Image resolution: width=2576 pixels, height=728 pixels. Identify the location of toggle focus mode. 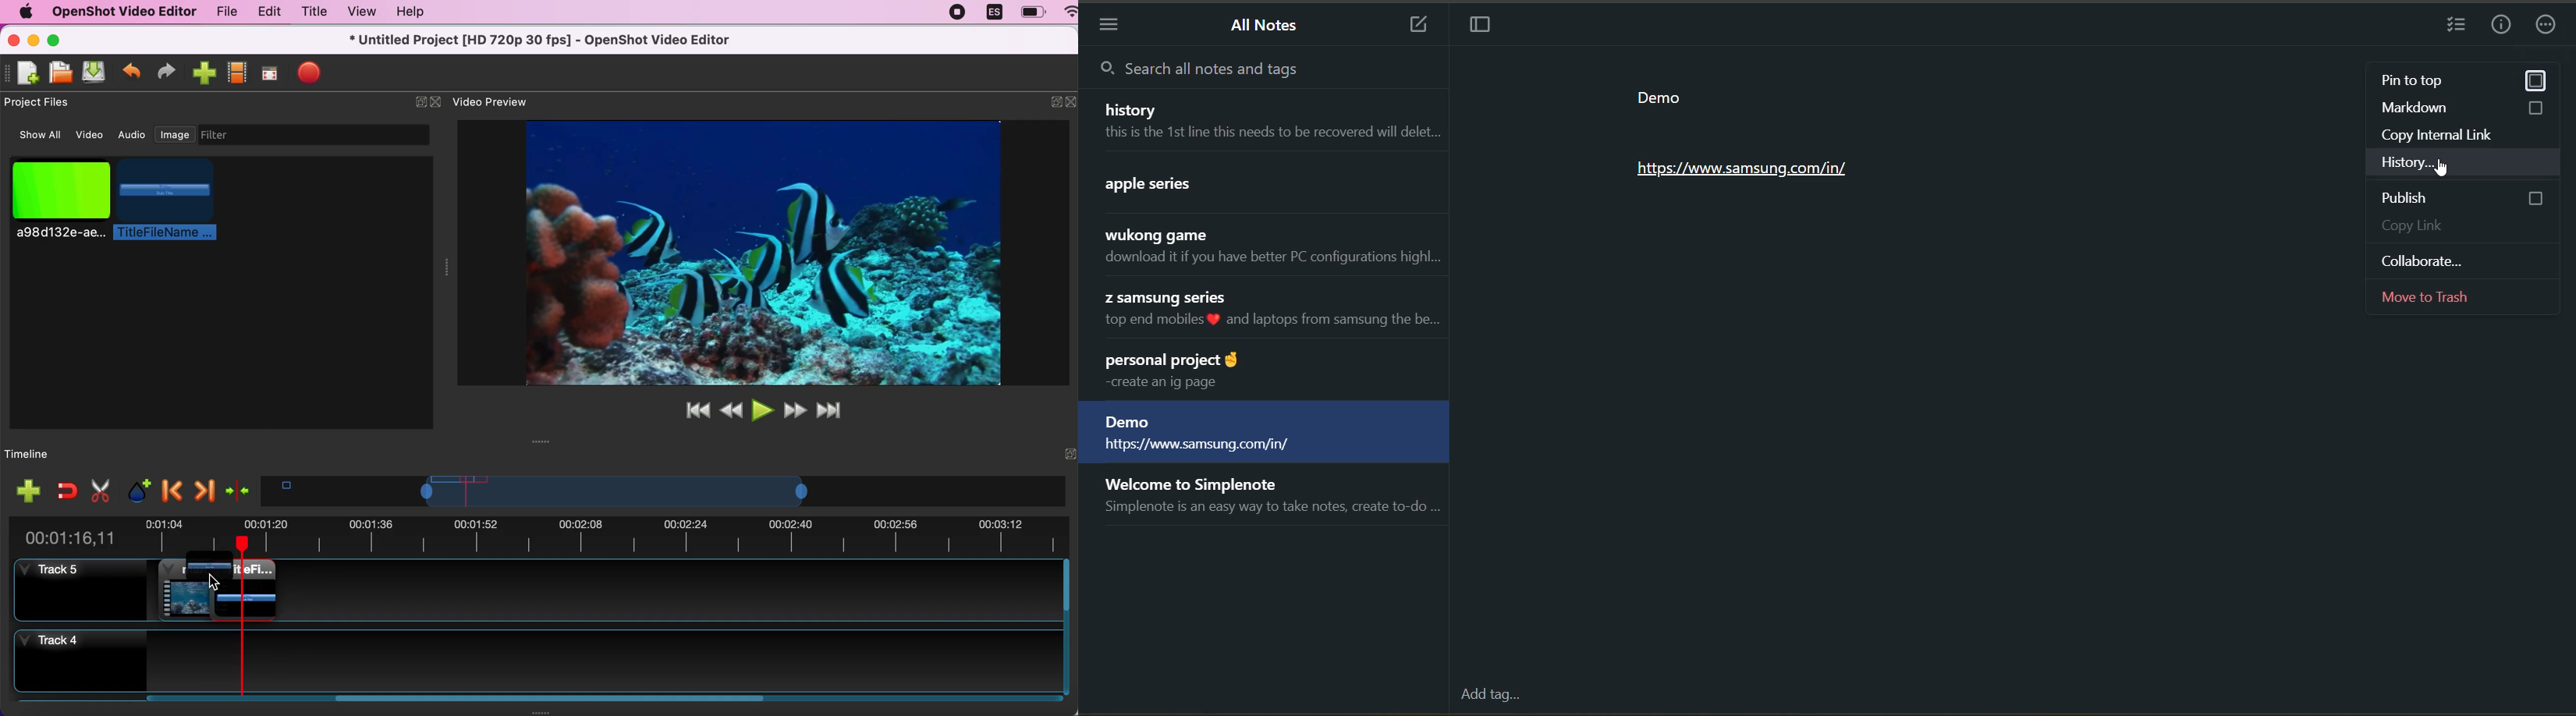
(1478, 27).